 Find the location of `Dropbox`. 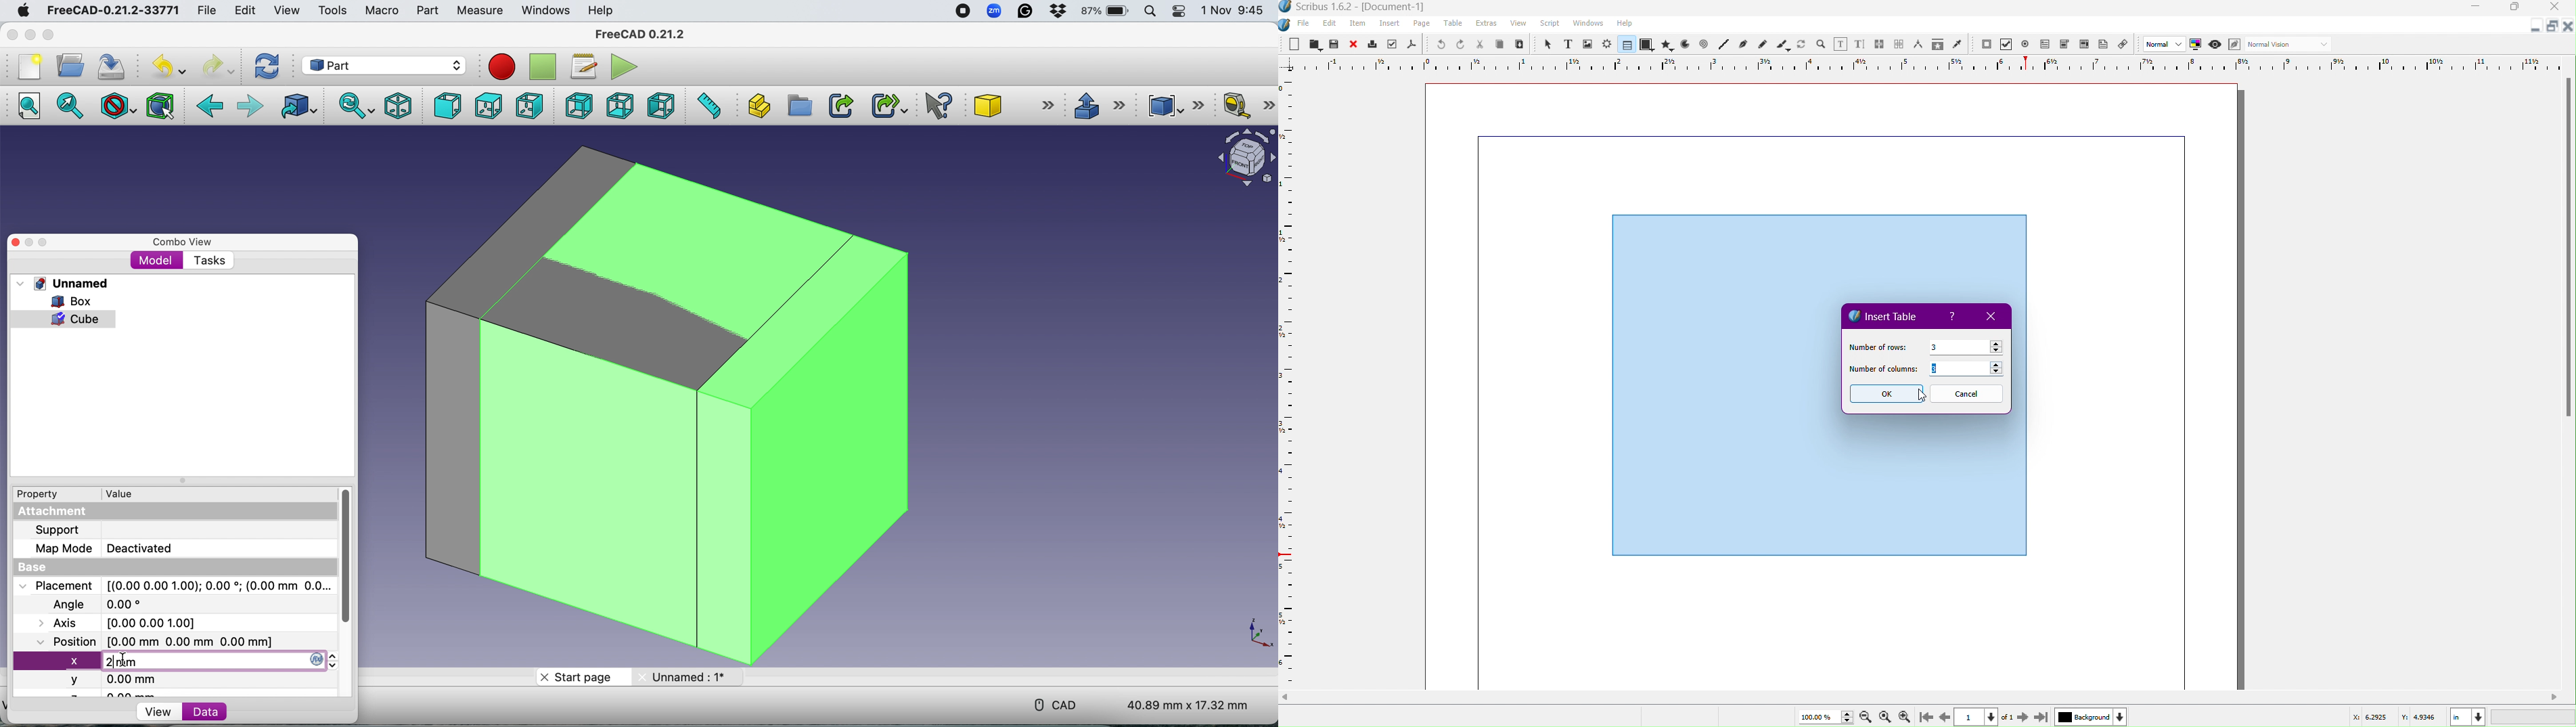

Dropbox is located at coordinates (1059, 12).